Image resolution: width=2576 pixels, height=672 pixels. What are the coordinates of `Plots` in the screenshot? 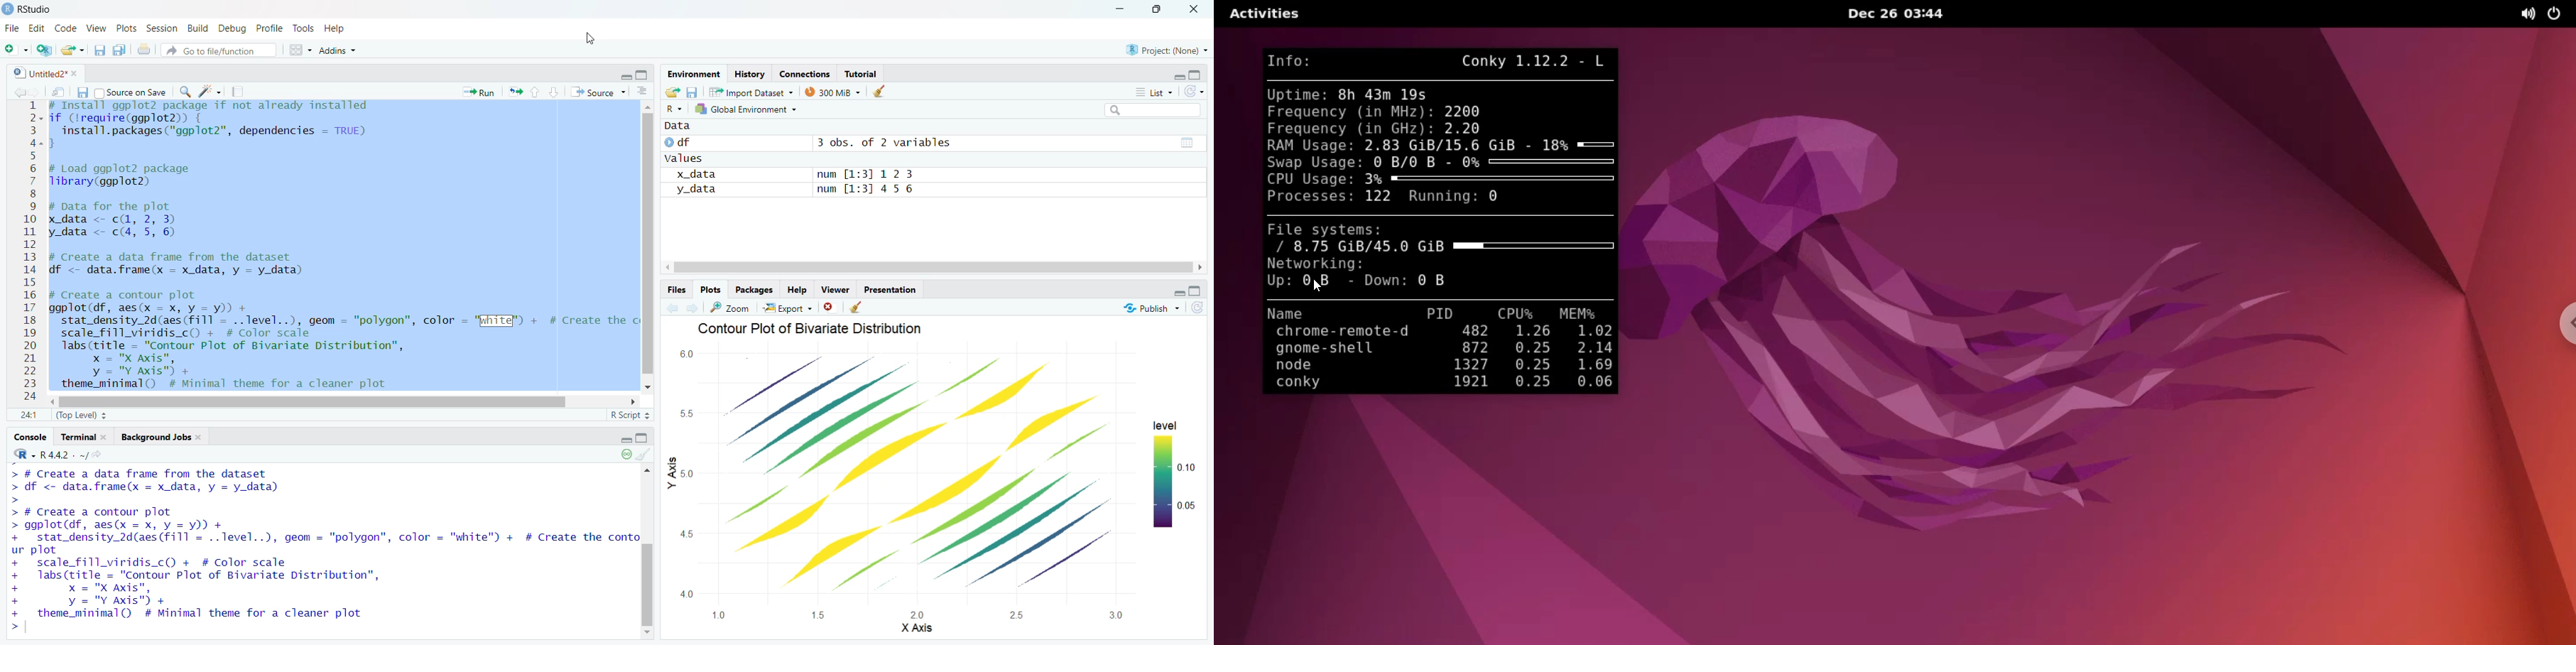 It's located at (127, 30).